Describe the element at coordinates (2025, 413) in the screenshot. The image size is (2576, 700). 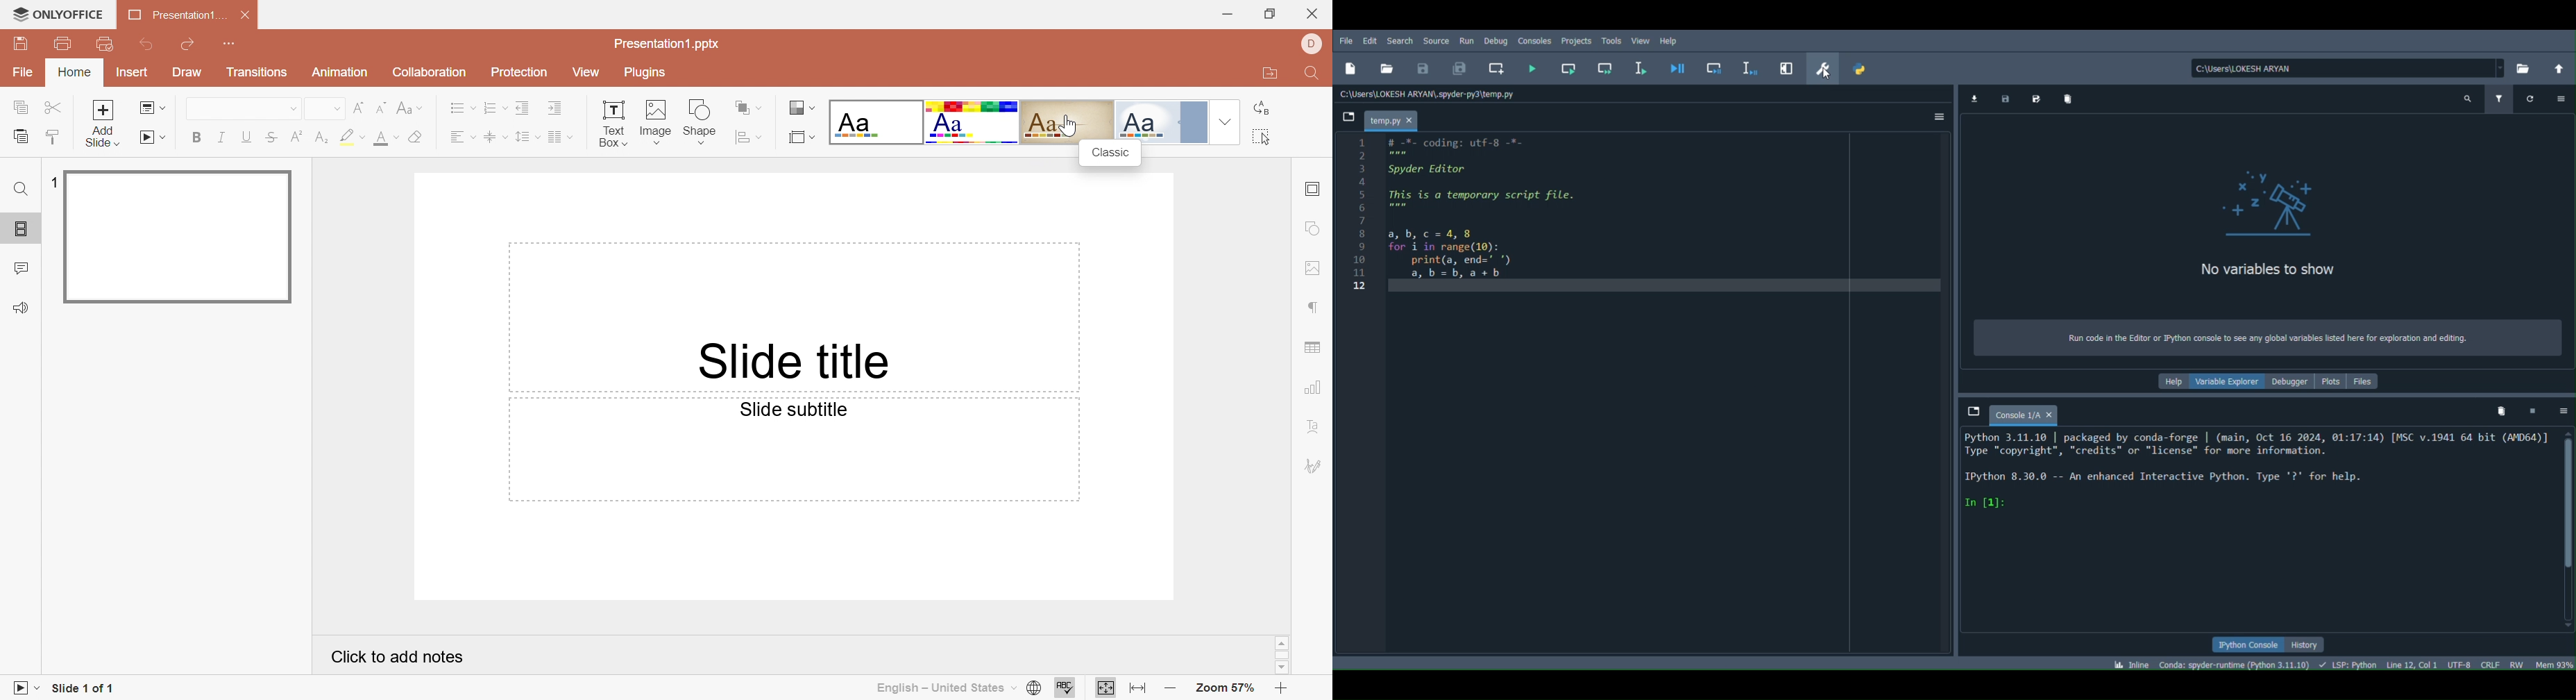
I see `Console` at that location.